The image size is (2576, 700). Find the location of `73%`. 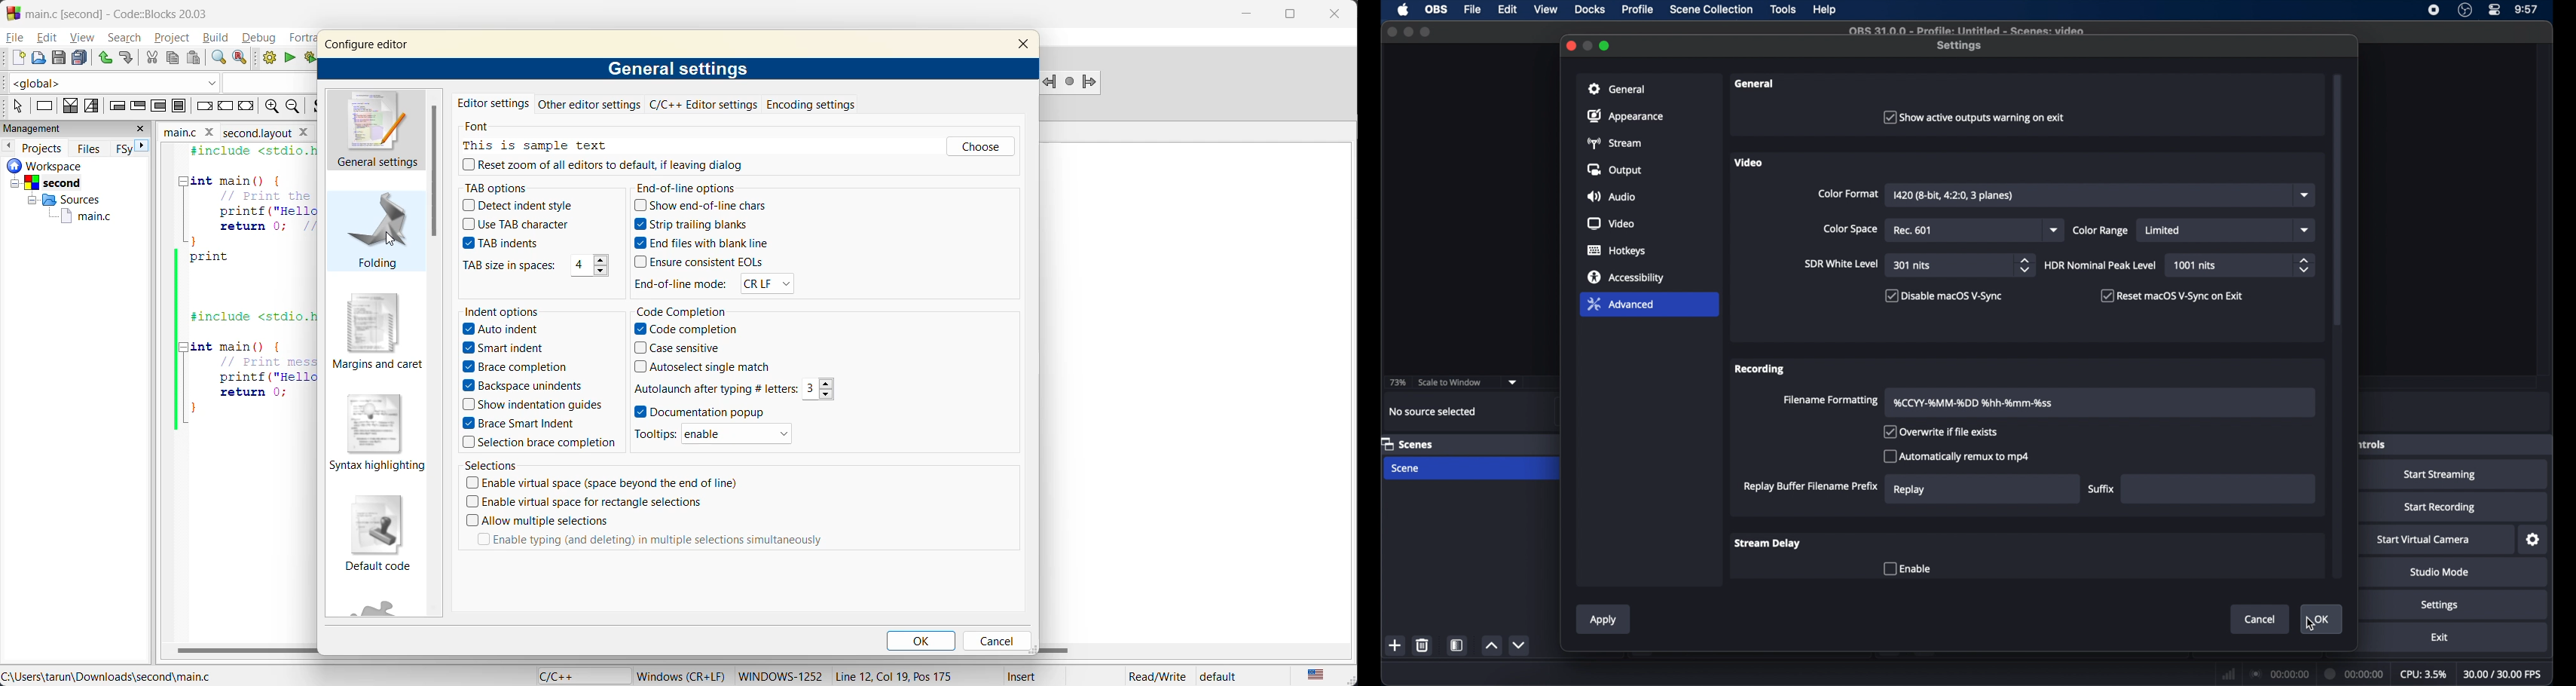

73% is located at coordinates (1396, 383).